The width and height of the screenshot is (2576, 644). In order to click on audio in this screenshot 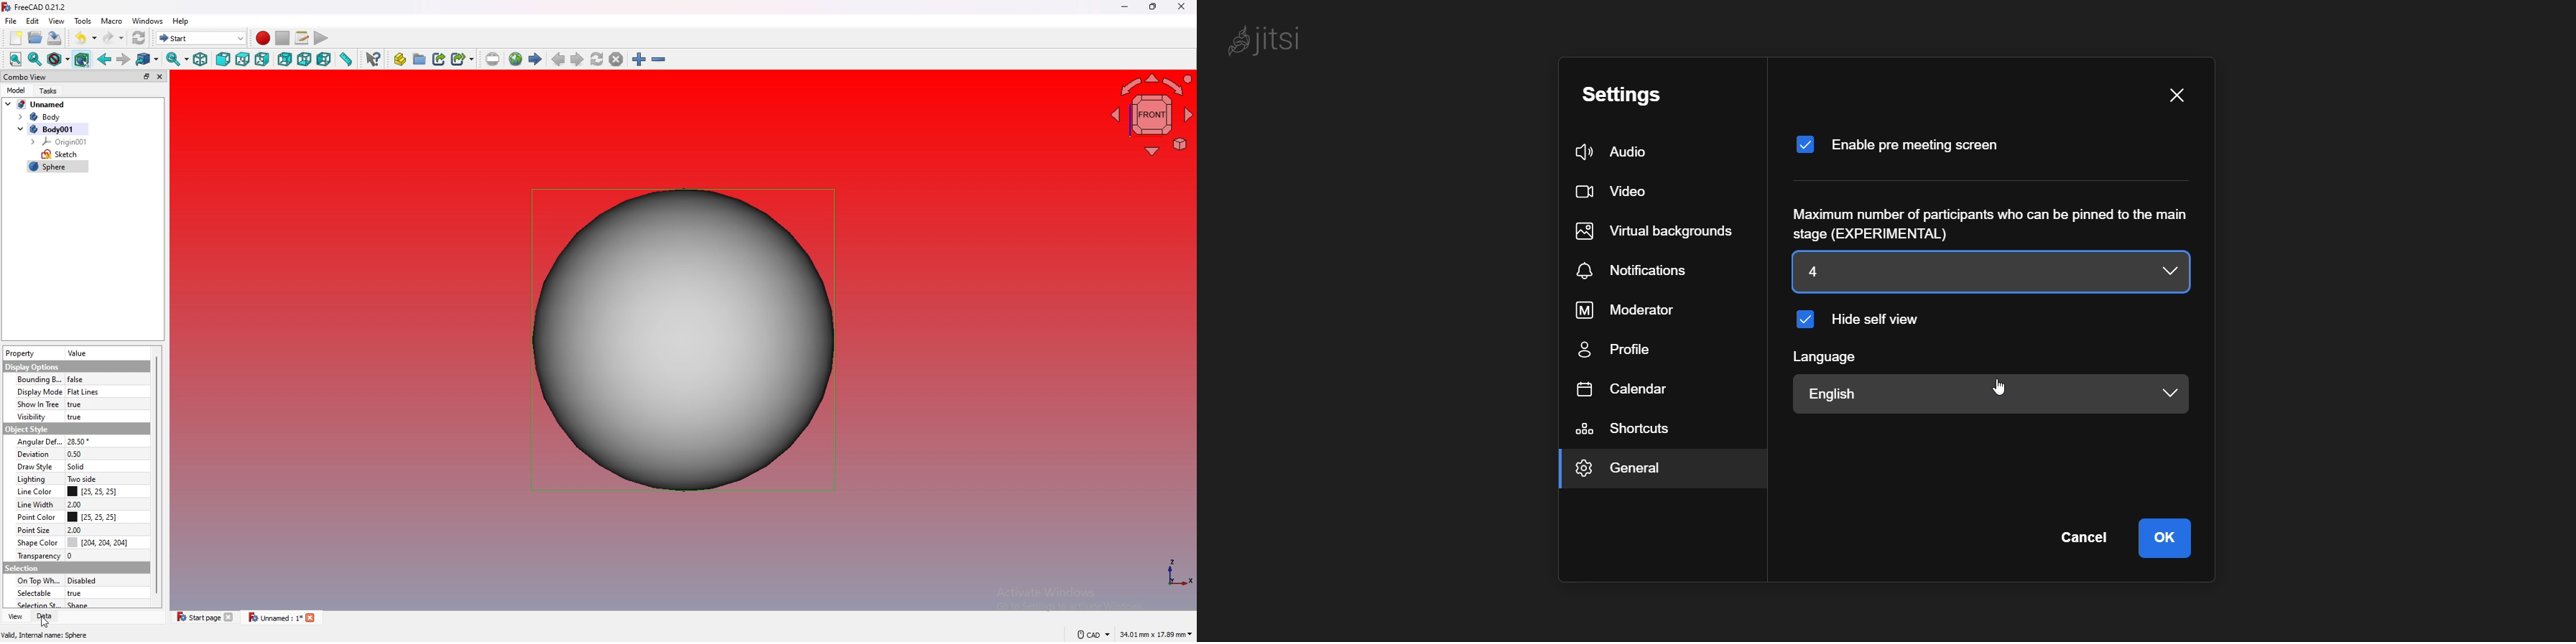, I will do `click(1614, 153)`.